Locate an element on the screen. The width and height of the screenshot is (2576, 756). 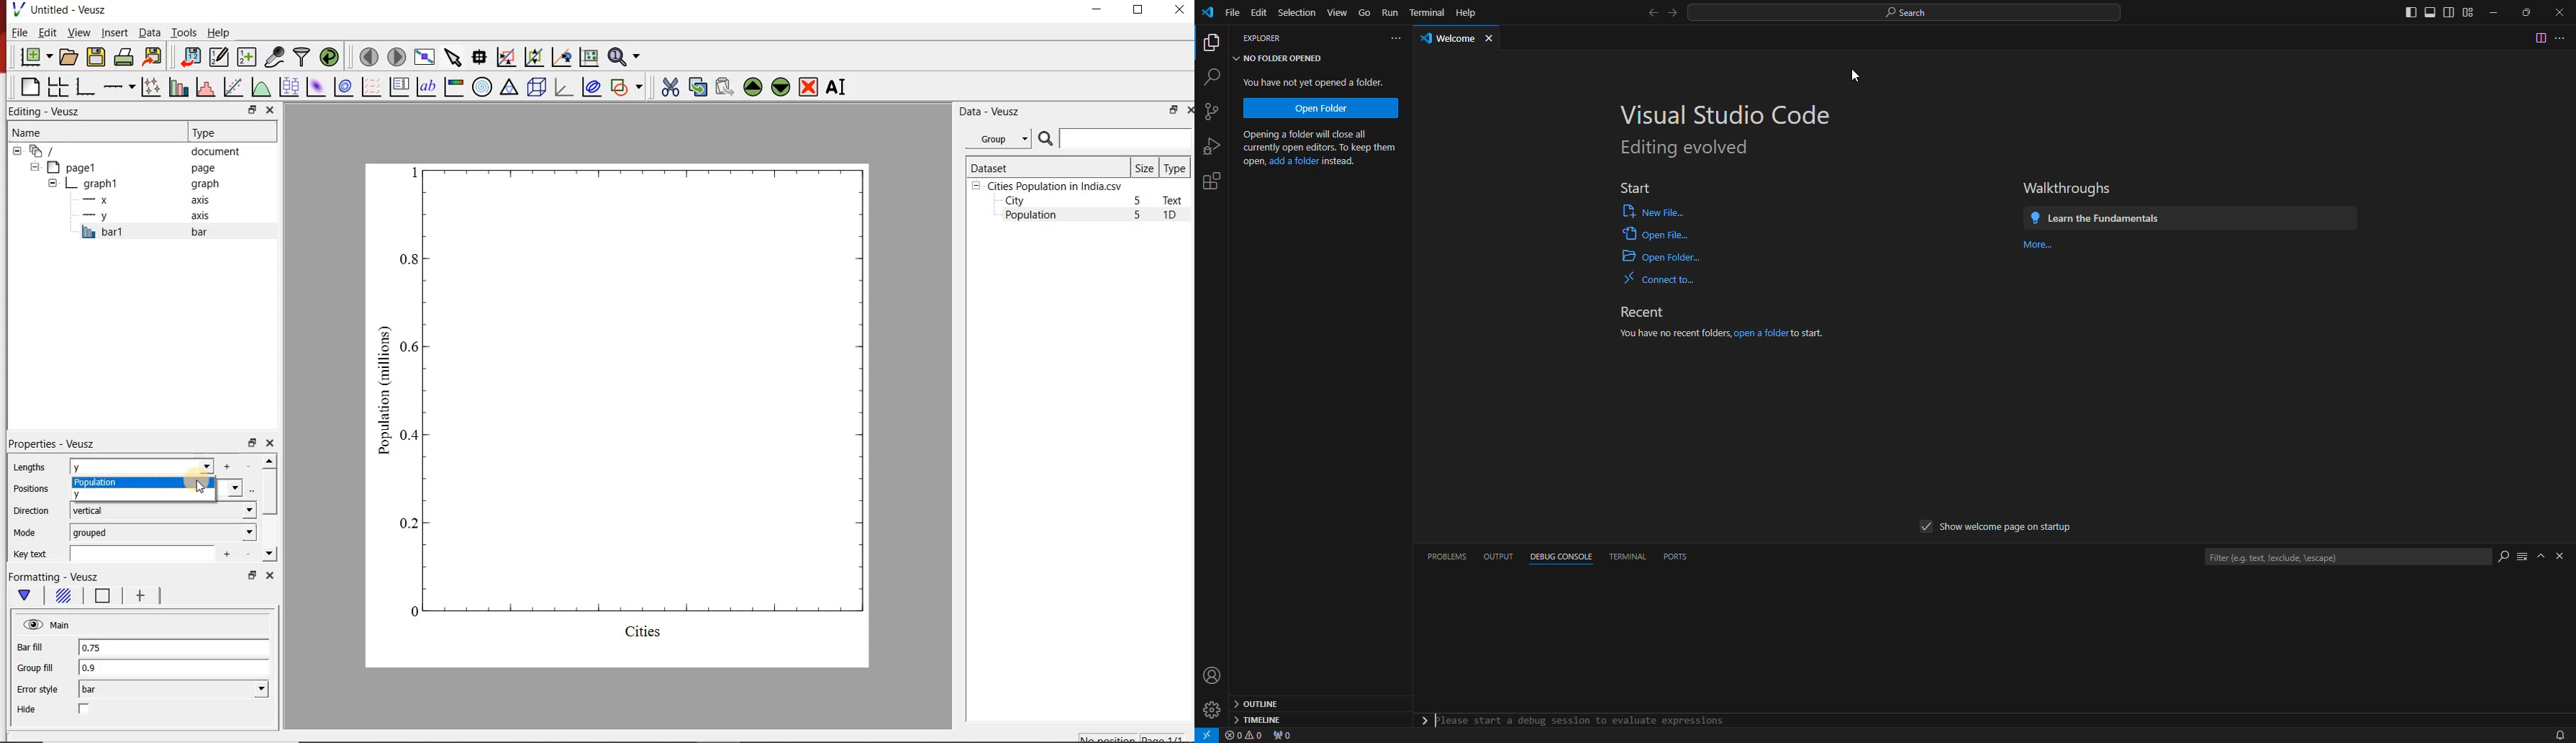
y is located at coordinates (161, 466).